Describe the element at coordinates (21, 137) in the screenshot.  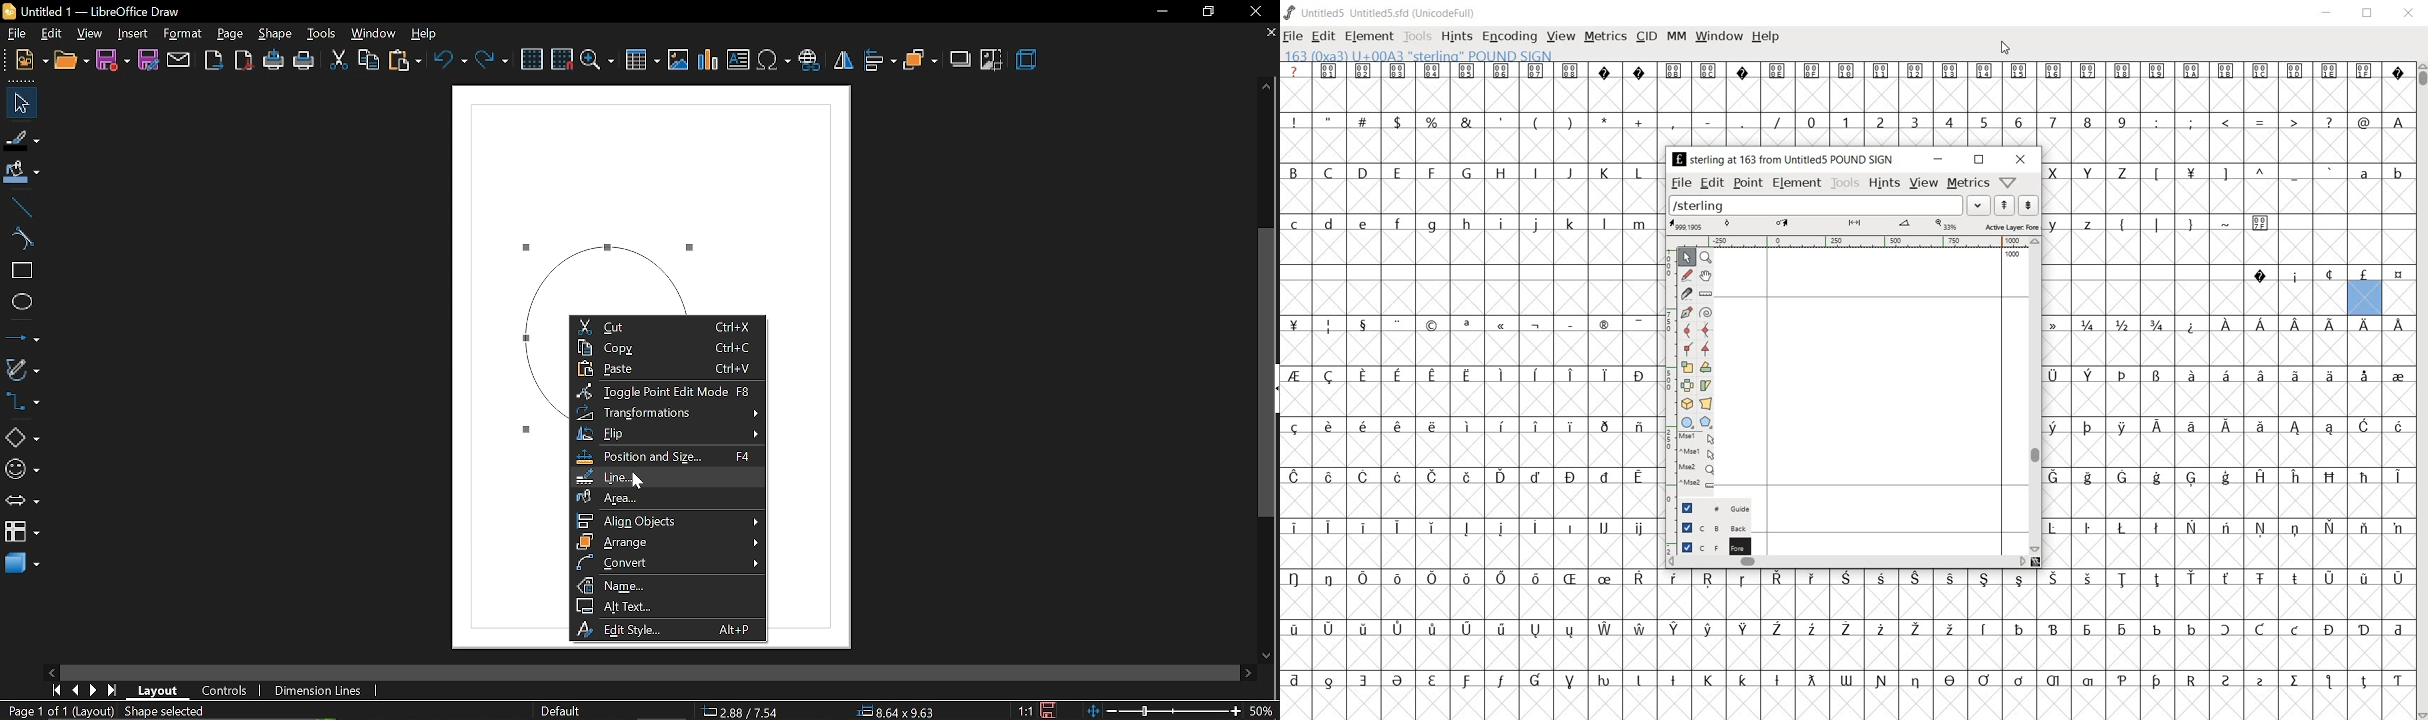
I see `fill line` at that location.